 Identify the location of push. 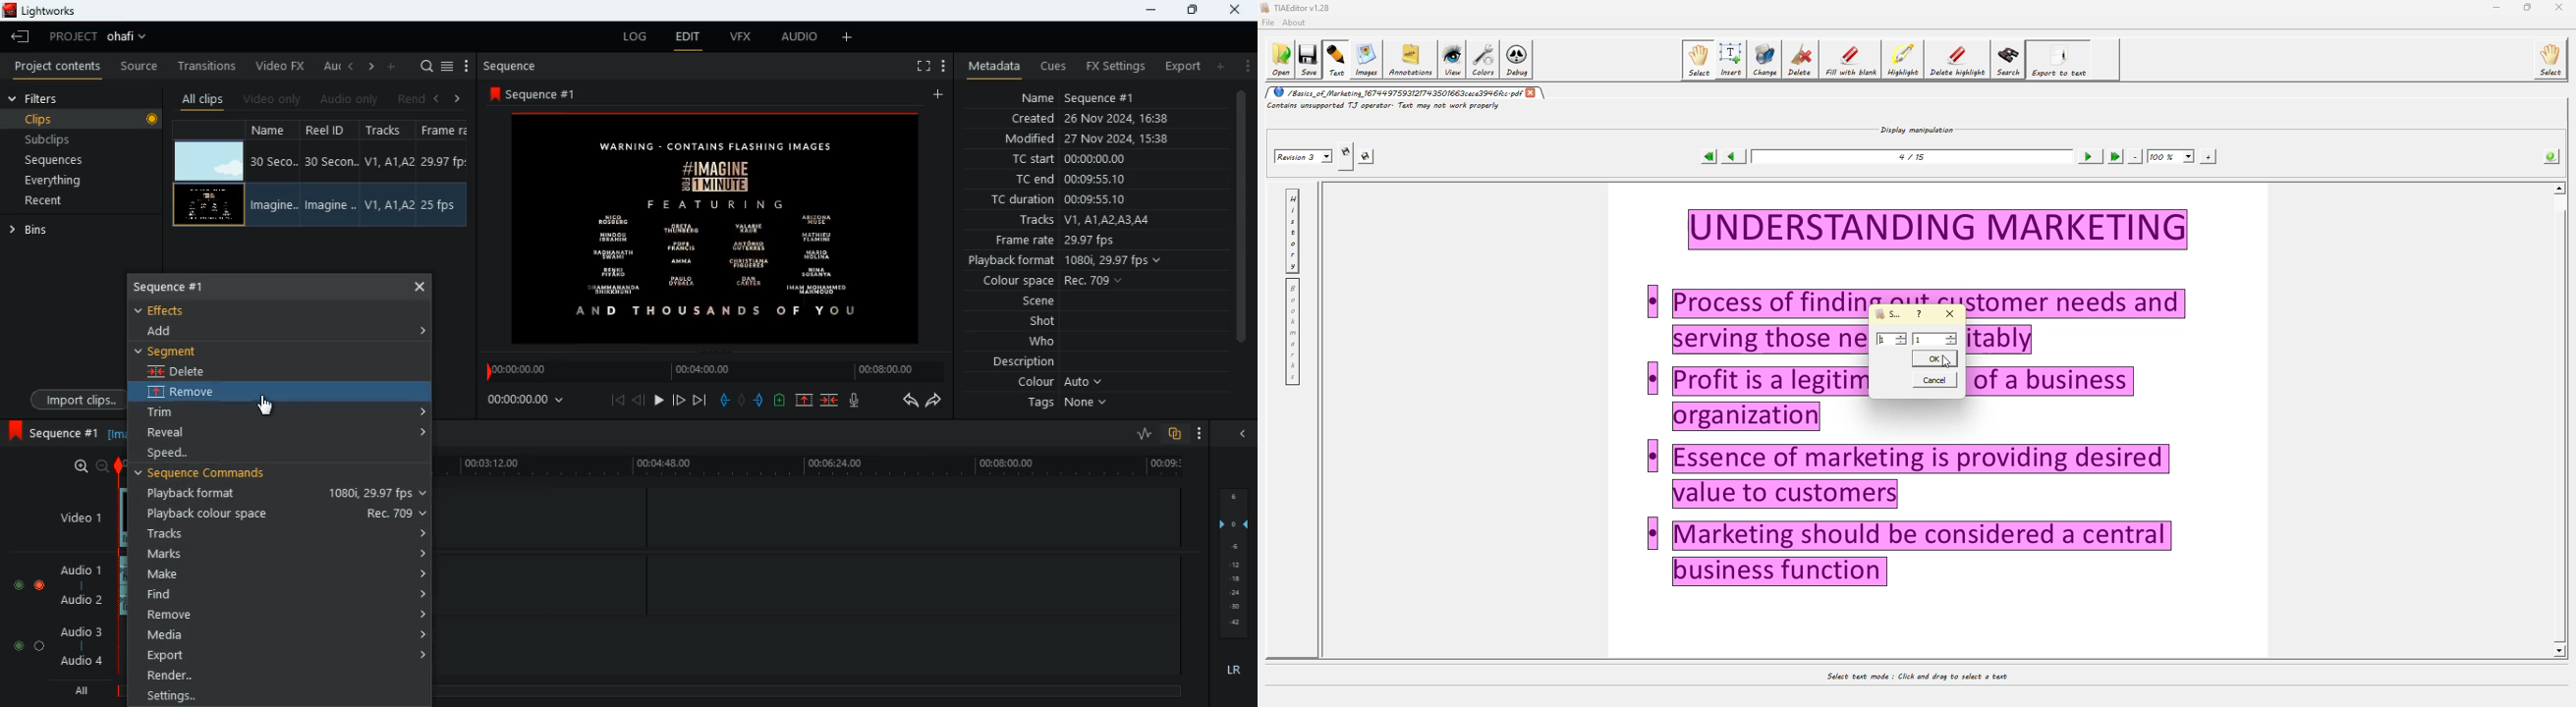
(760, 402).